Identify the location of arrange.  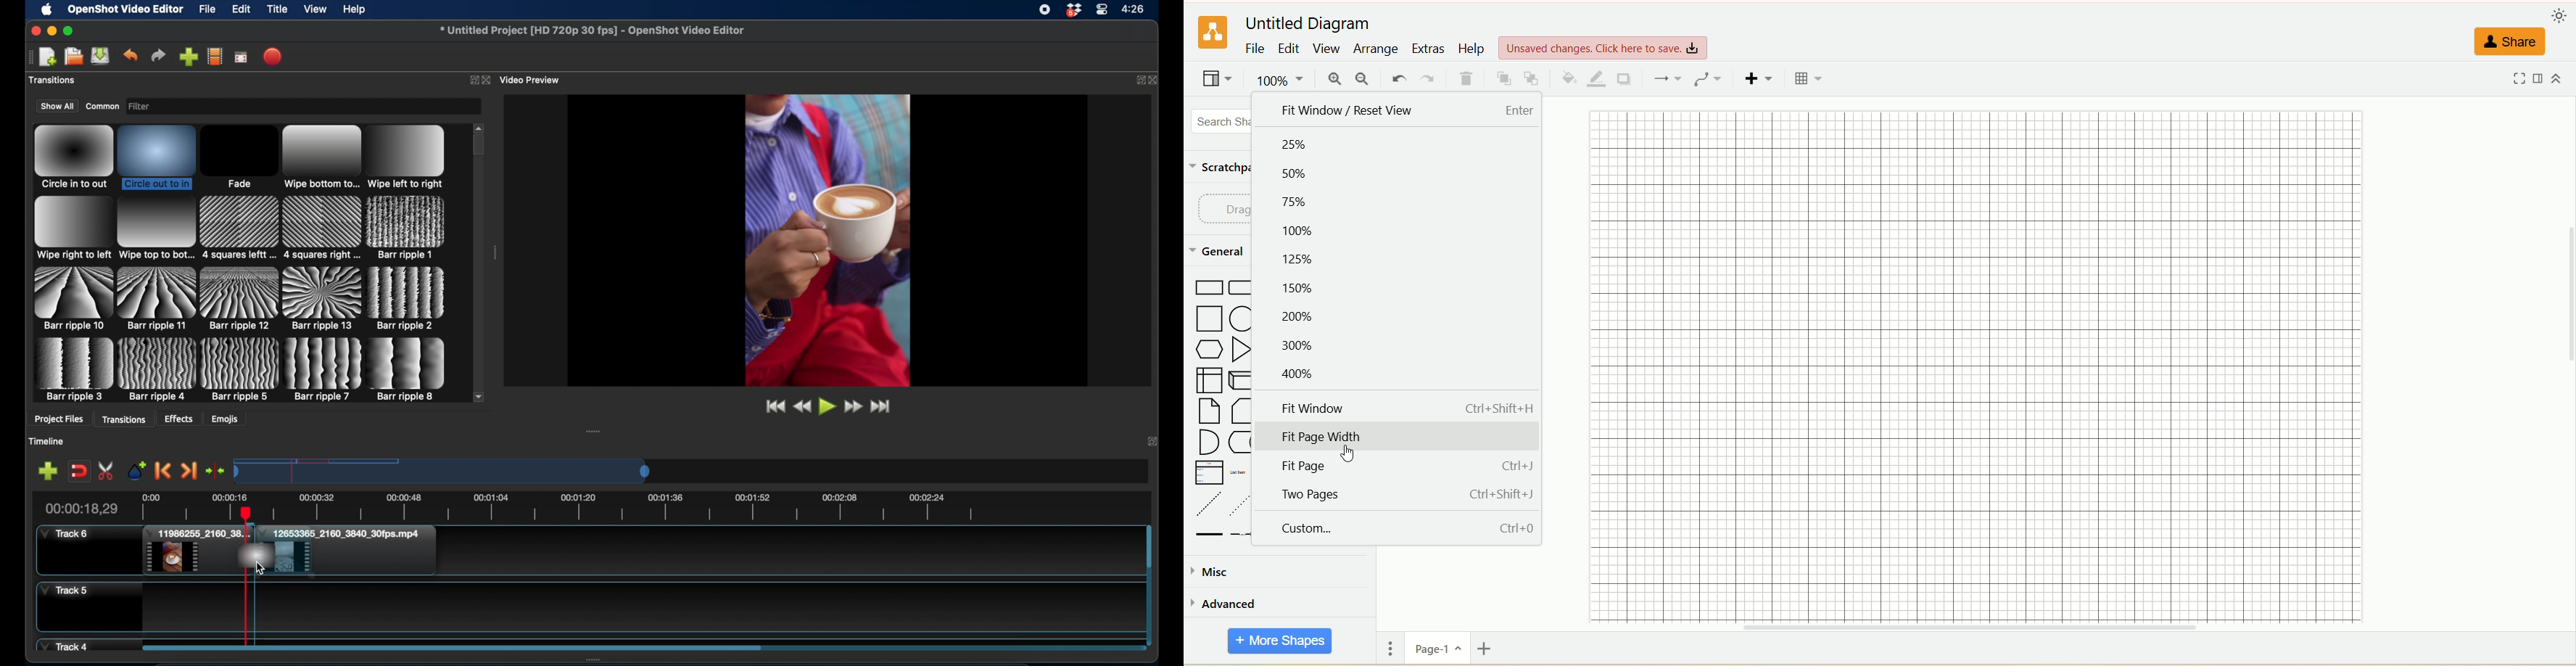
(1374, 49).